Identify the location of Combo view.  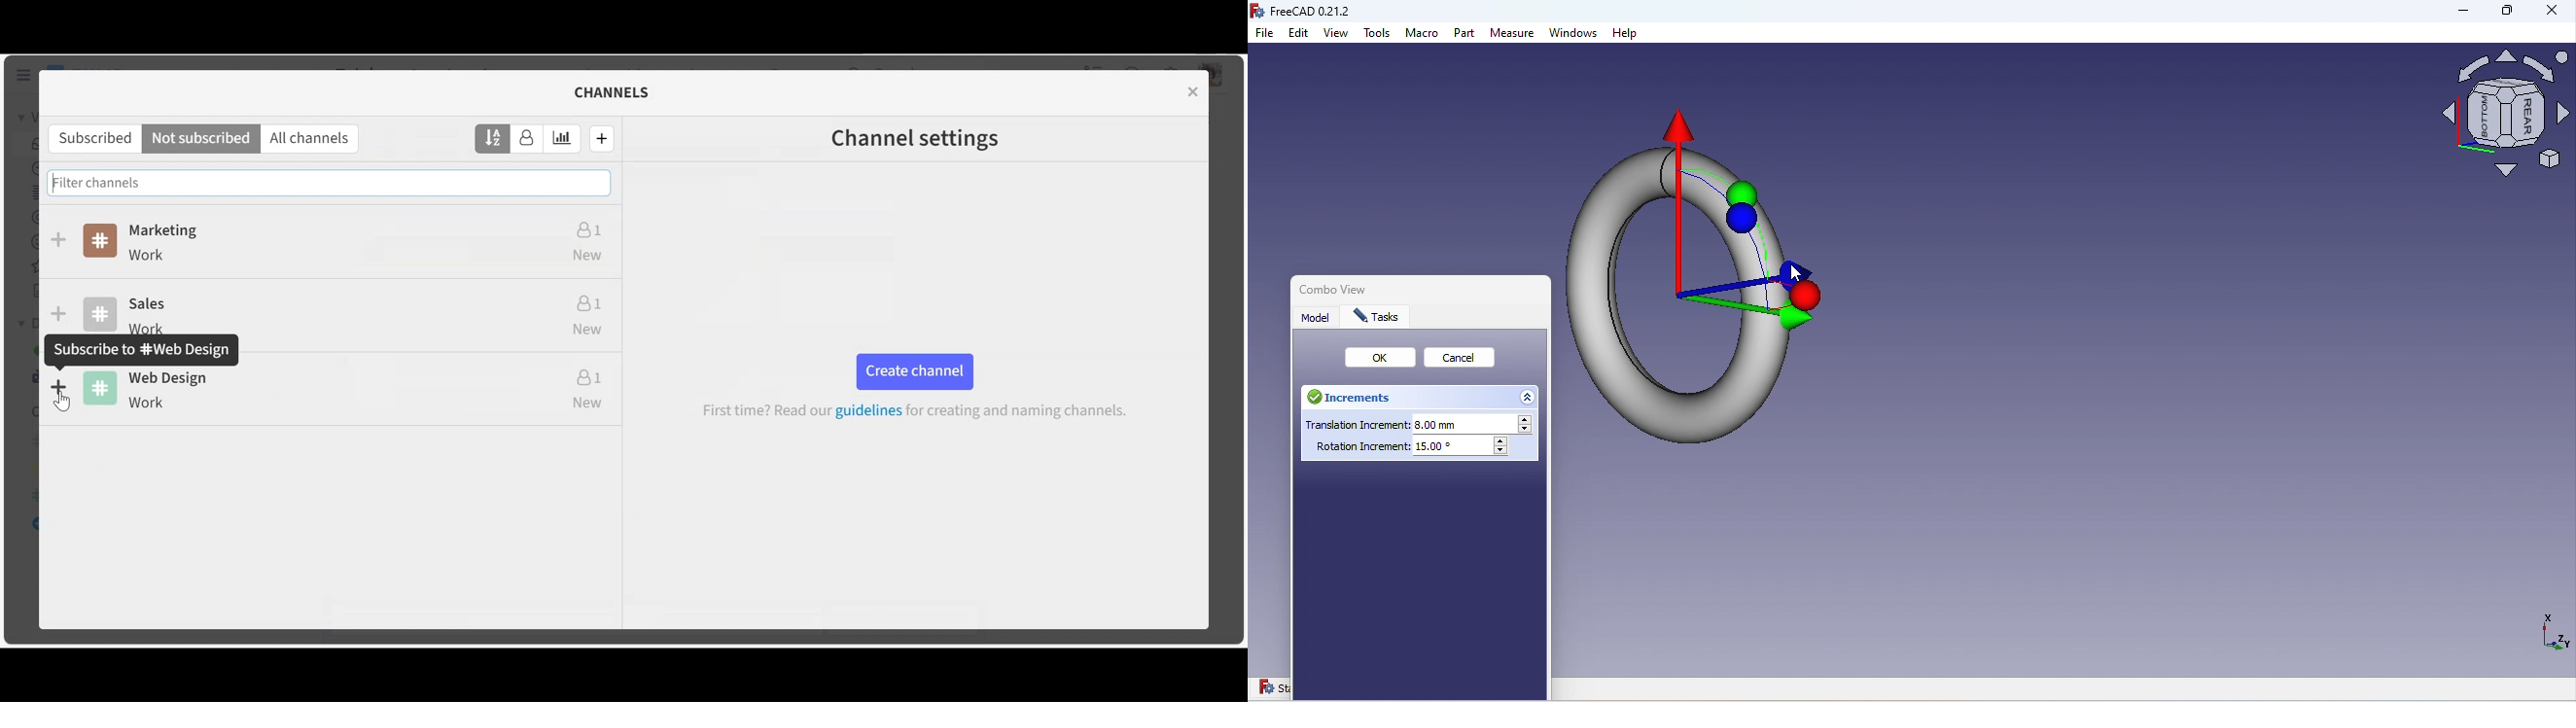
(1328, 288).